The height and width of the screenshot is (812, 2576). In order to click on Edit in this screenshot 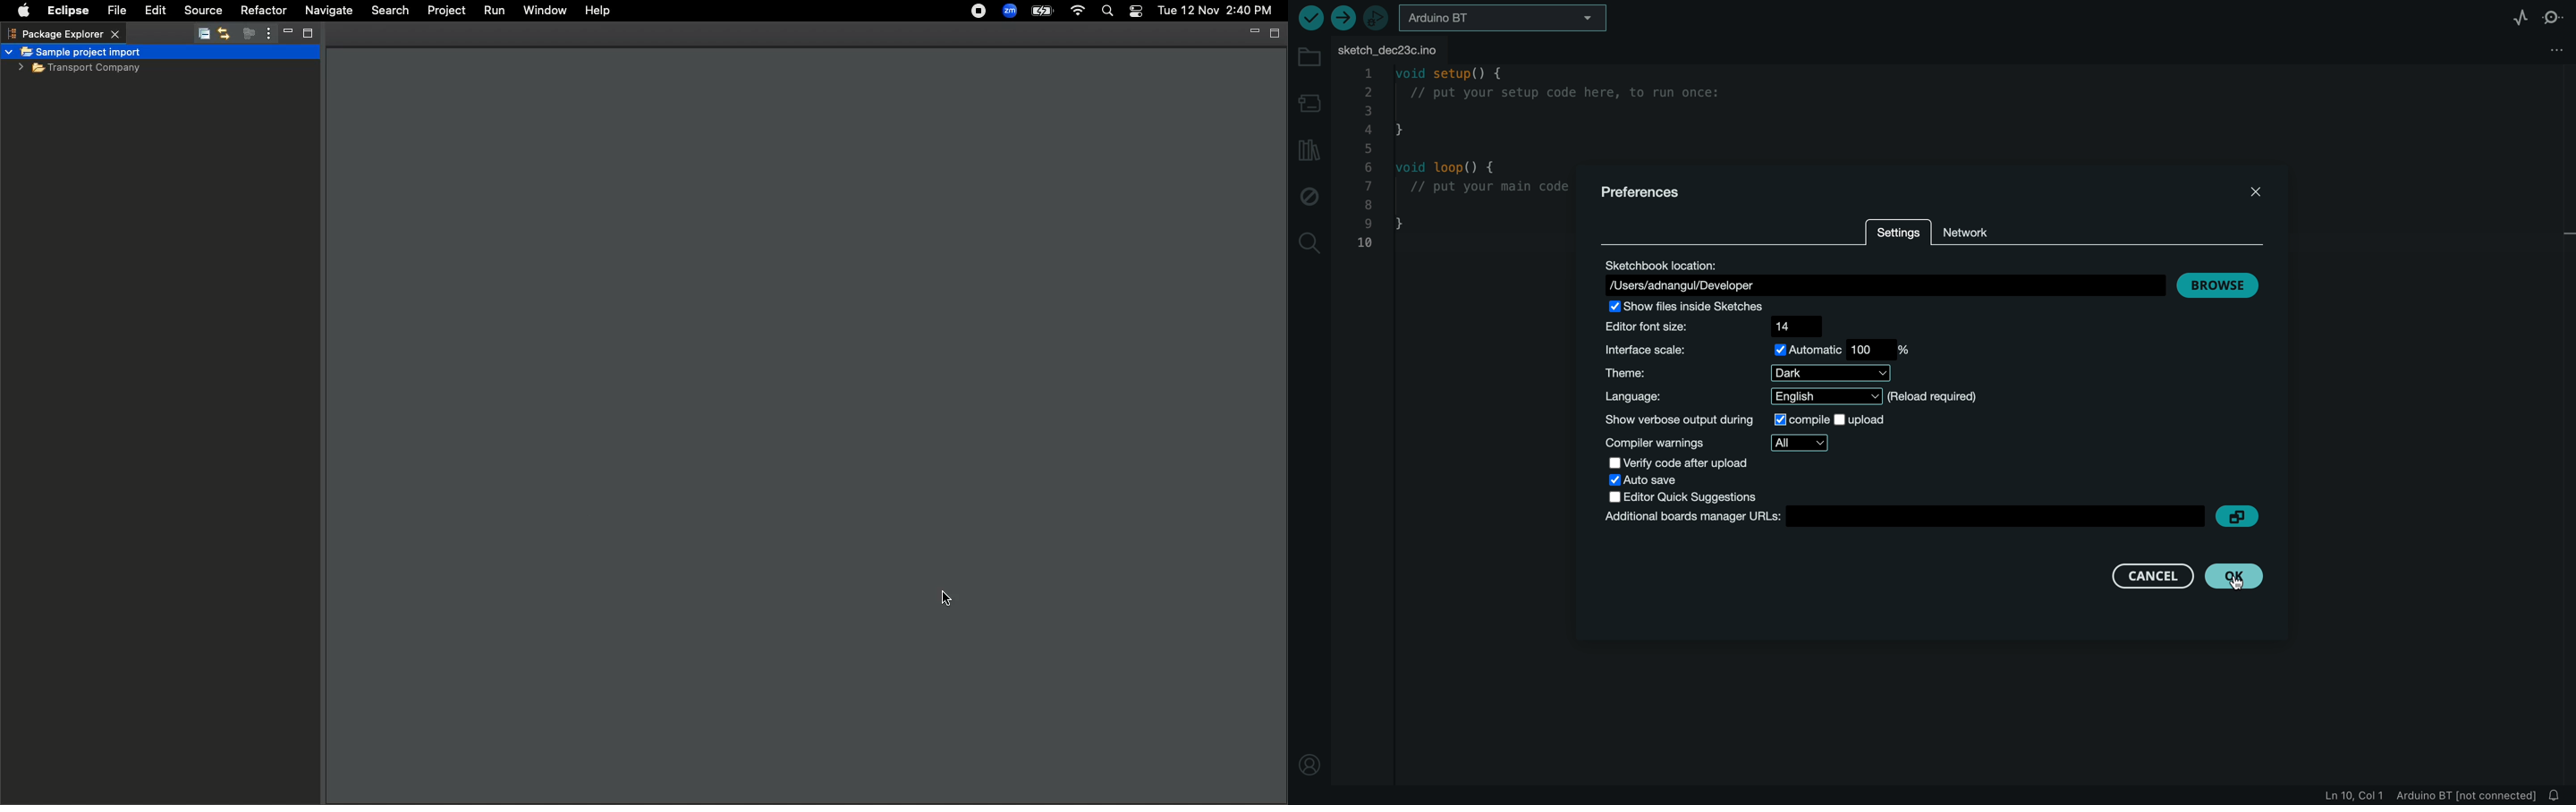, I will do `click(154, 11)`.